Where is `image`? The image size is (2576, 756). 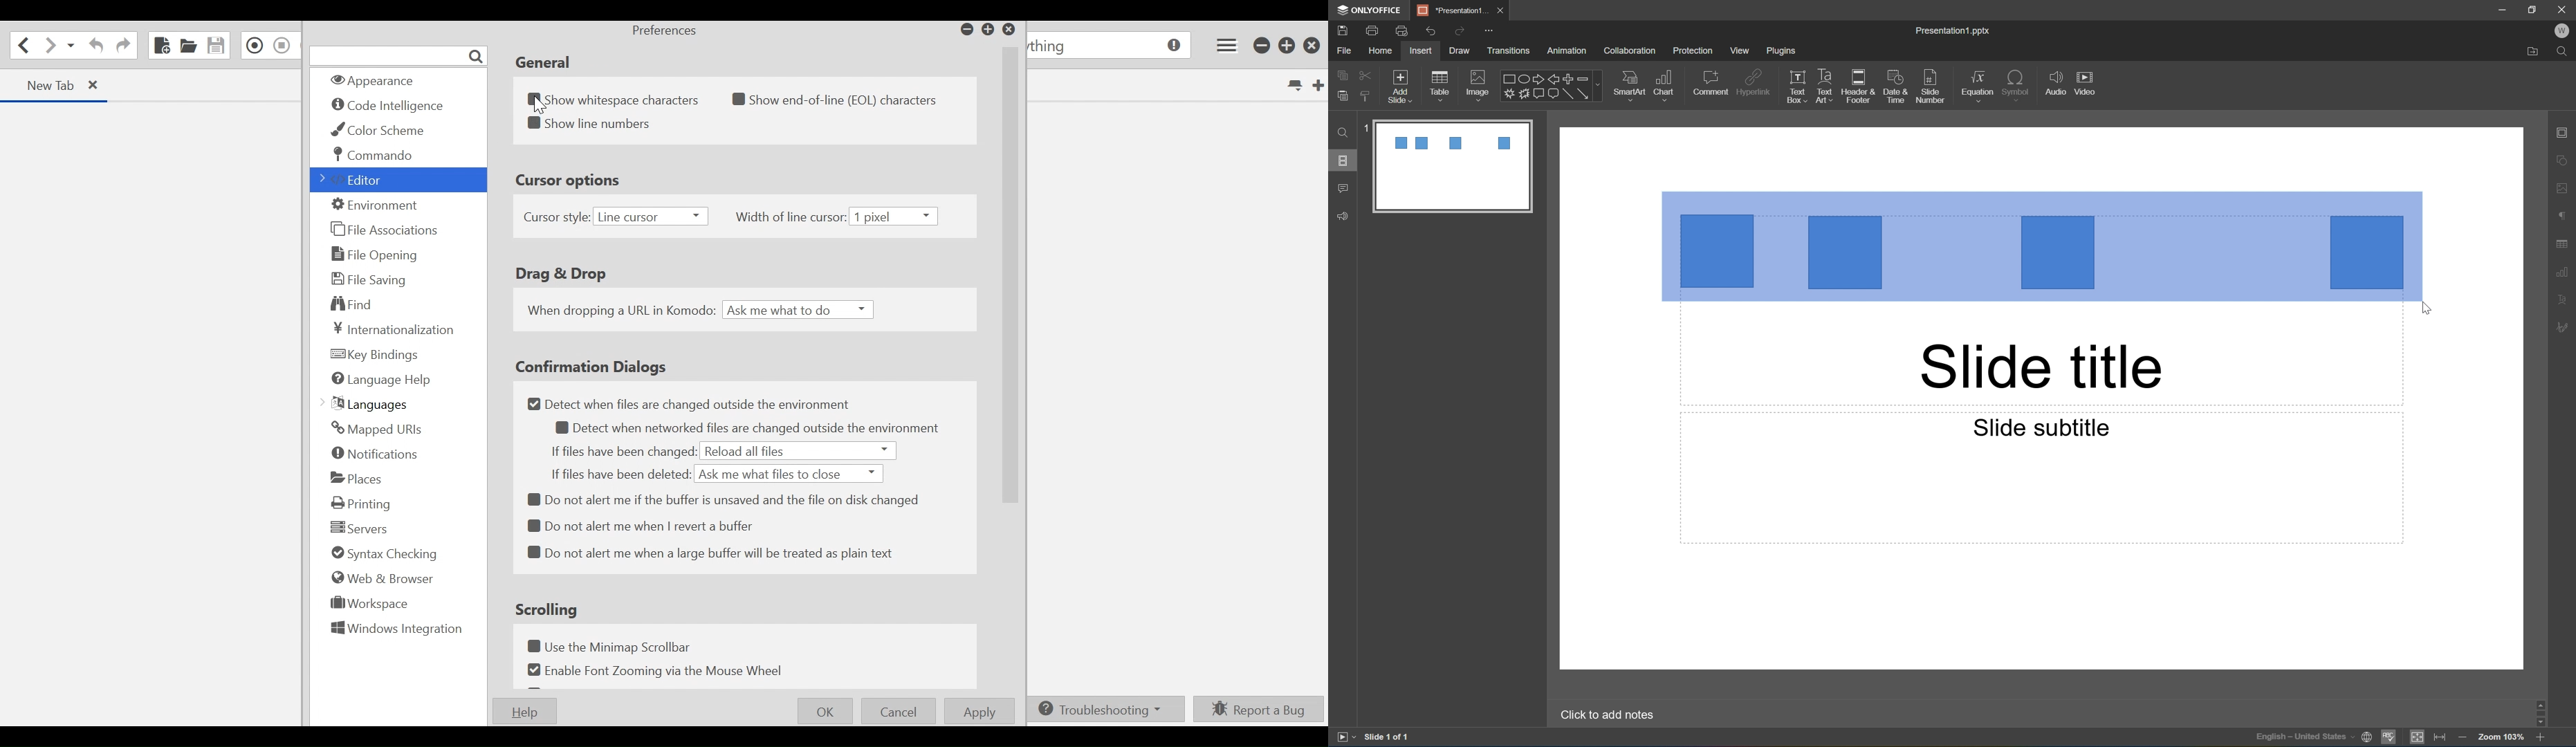 image is located at coordinates (1477, 83).